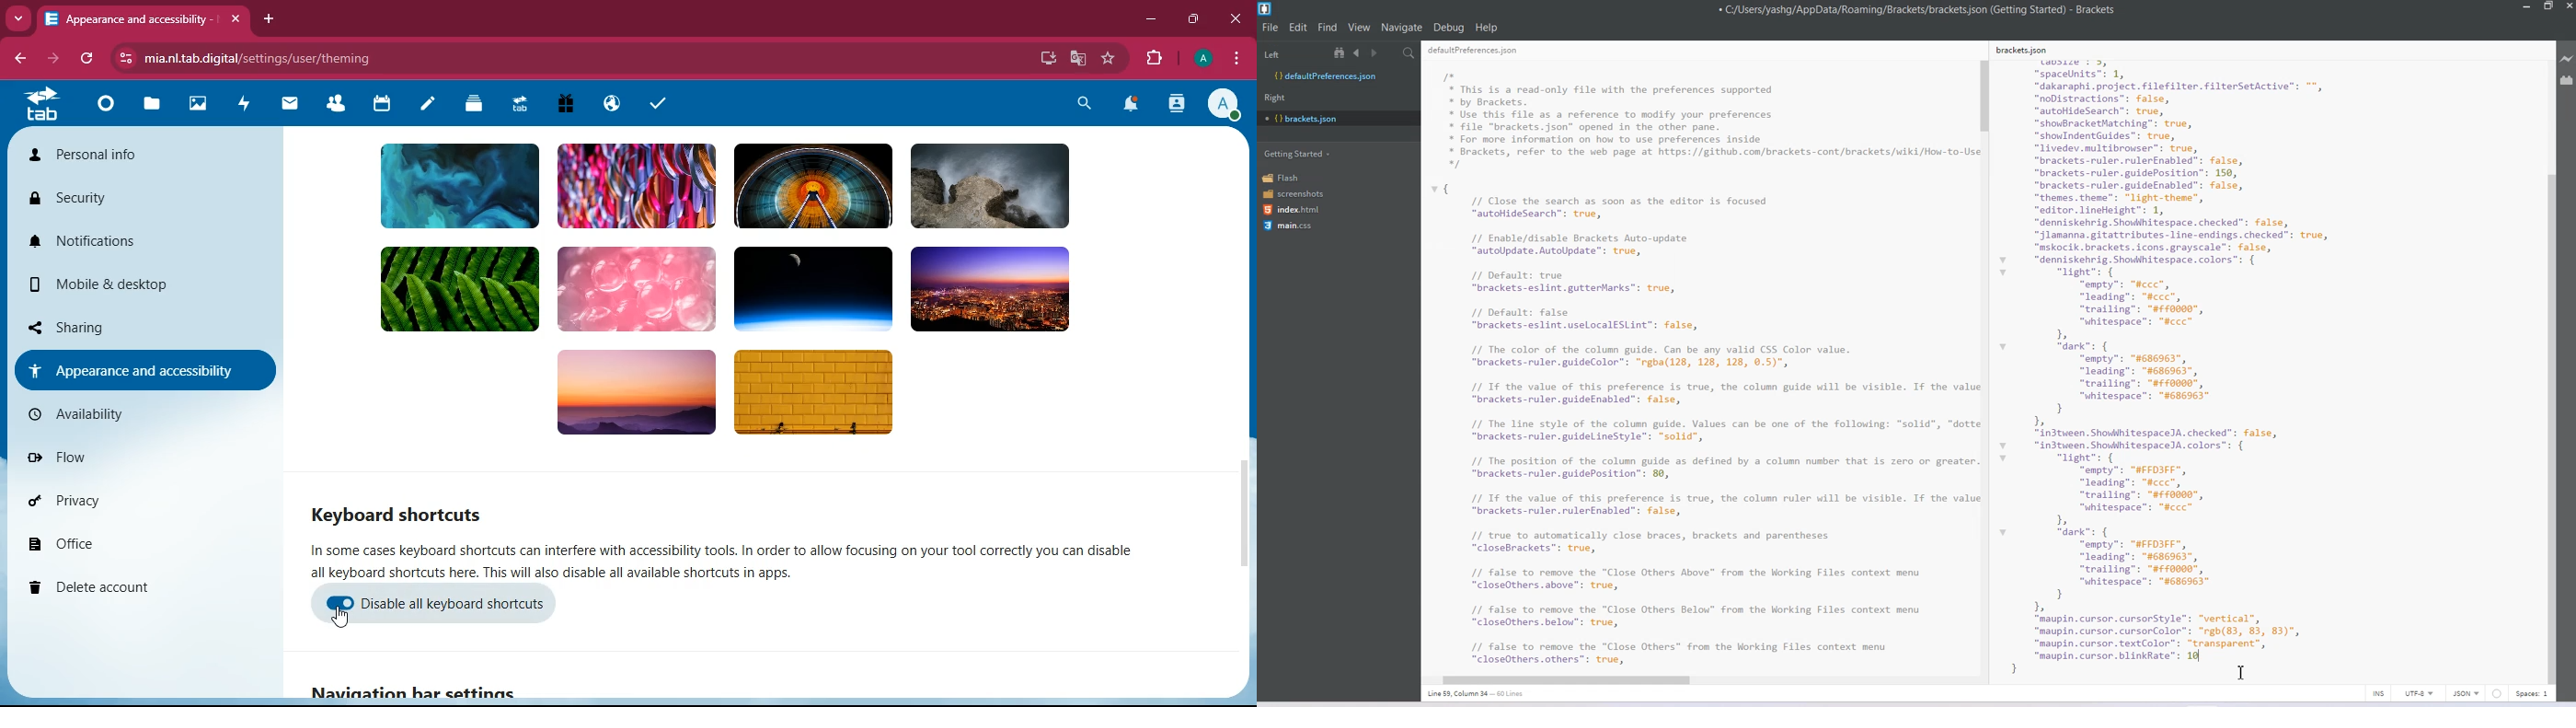  What do you see at coordinates (2548, 7) in the screenshot?
I see `Maximize` at bounding box center [2548, 7].